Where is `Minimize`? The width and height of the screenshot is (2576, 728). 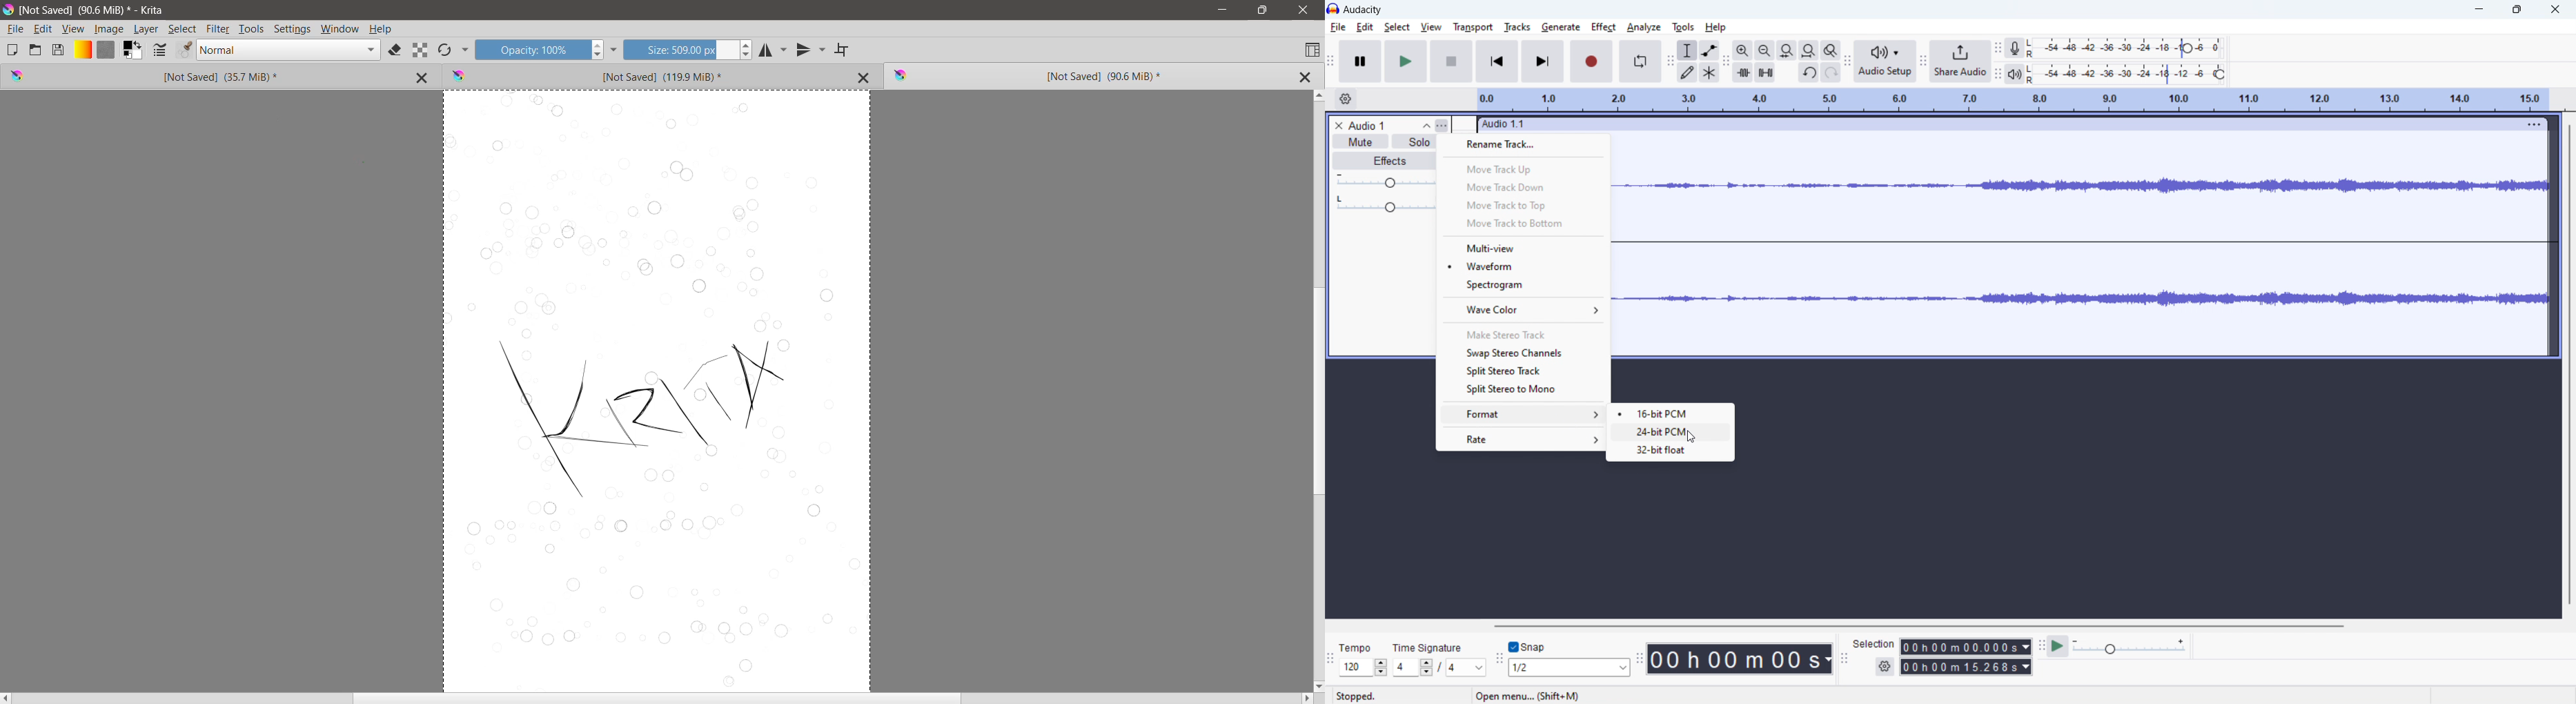
Minimize is located at coordinates (1222, 10).